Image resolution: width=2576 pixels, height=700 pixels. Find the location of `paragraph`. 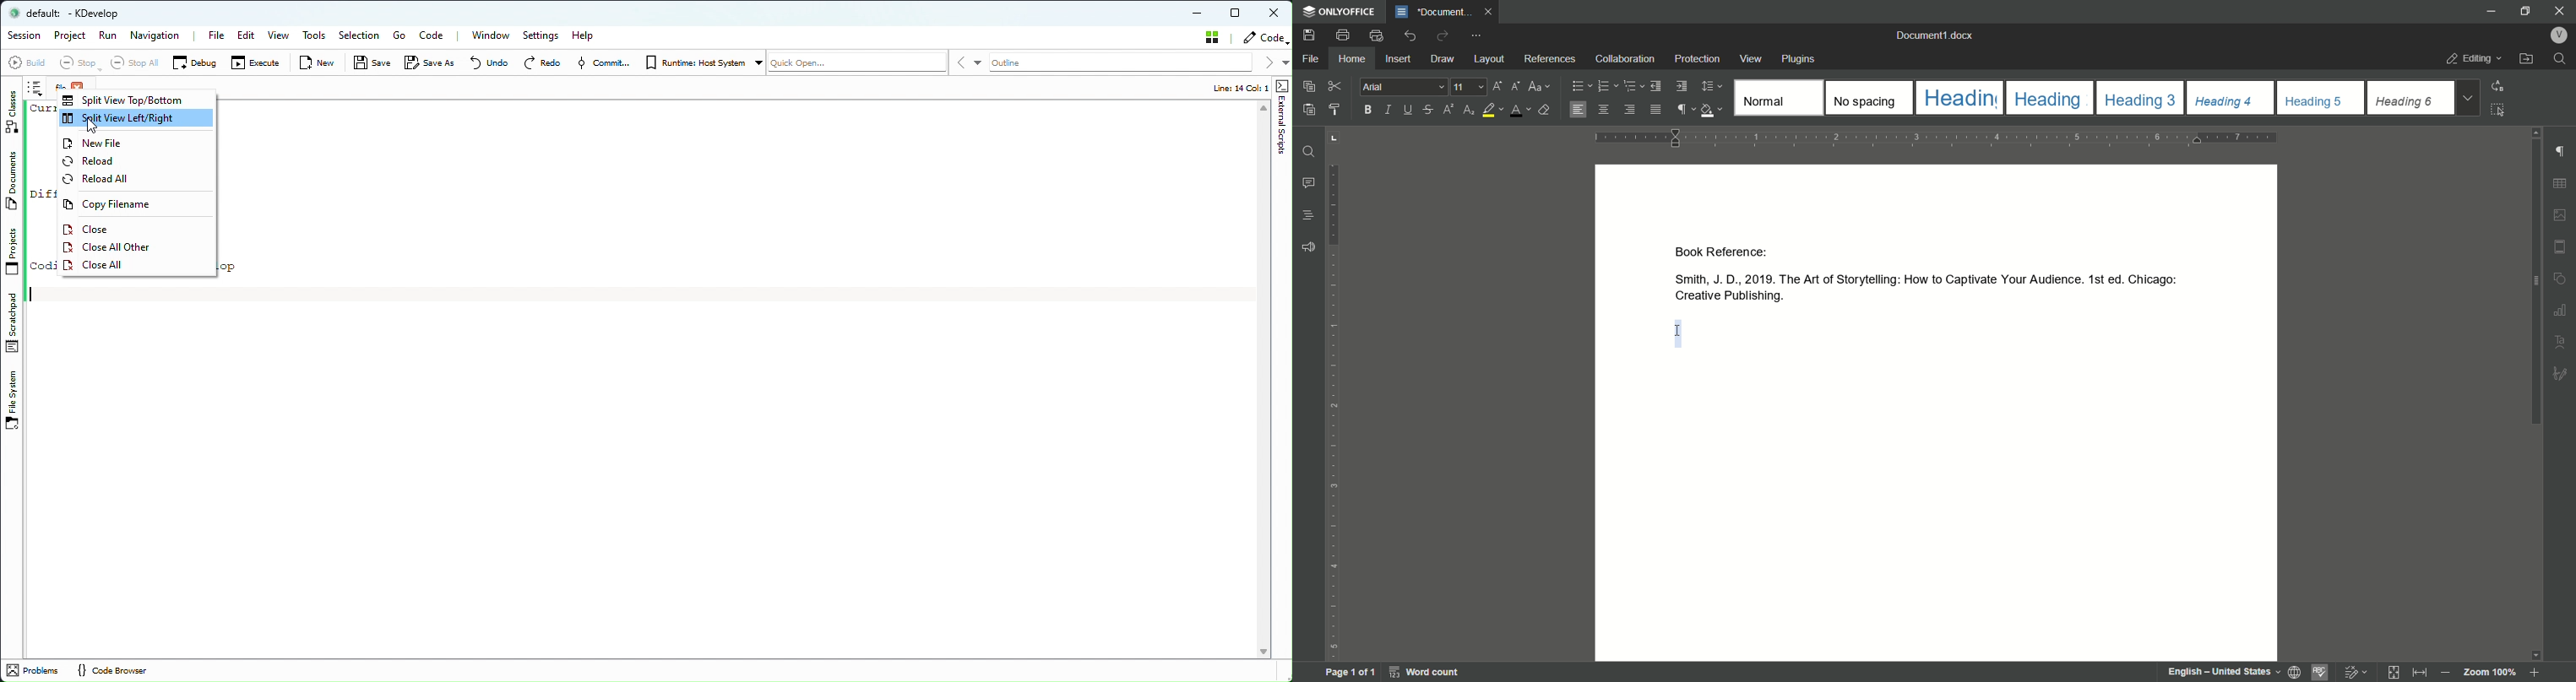

paragraph is located at coordinates (1607, 86).